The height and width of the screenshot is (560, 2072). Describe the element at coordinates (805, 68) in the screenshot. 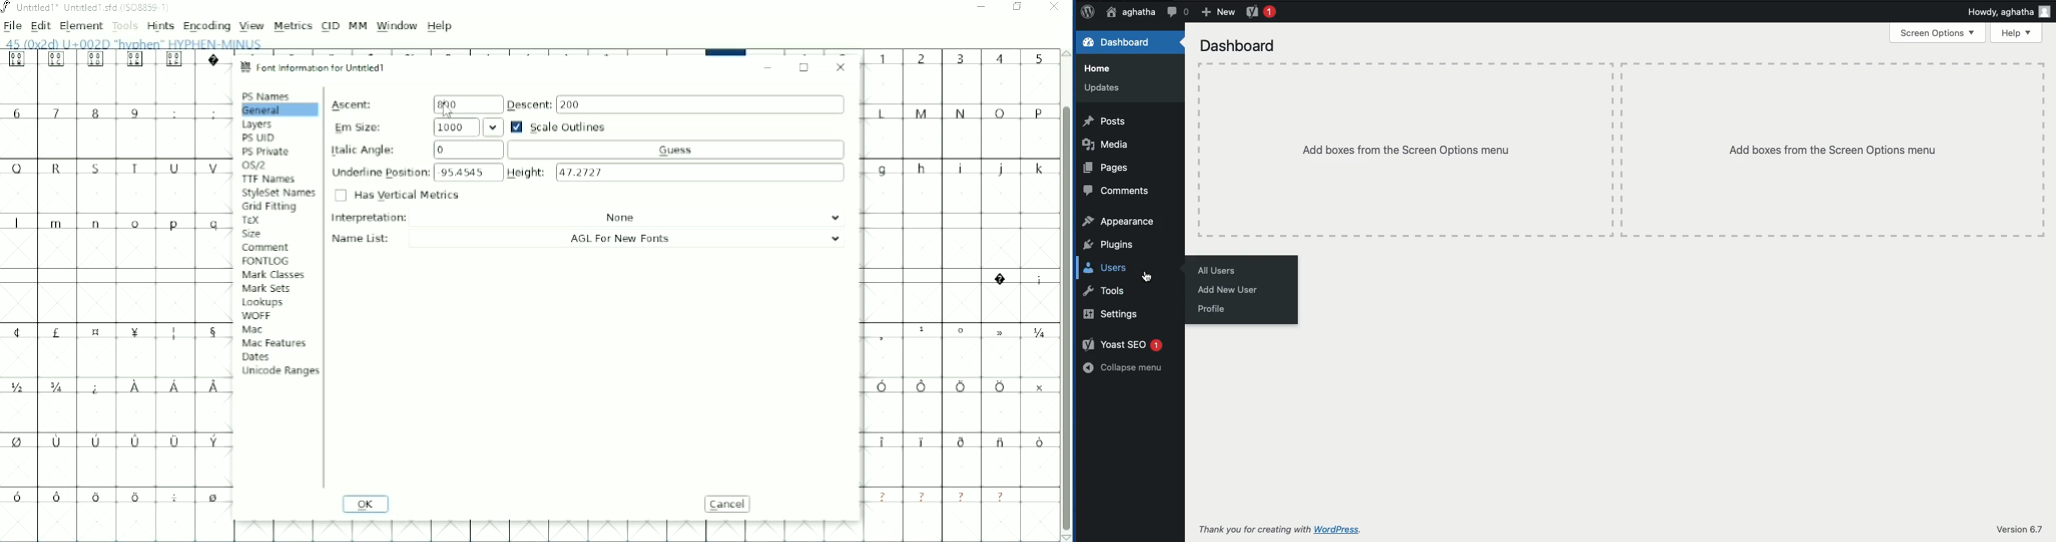

I see `Maximize` at that location.